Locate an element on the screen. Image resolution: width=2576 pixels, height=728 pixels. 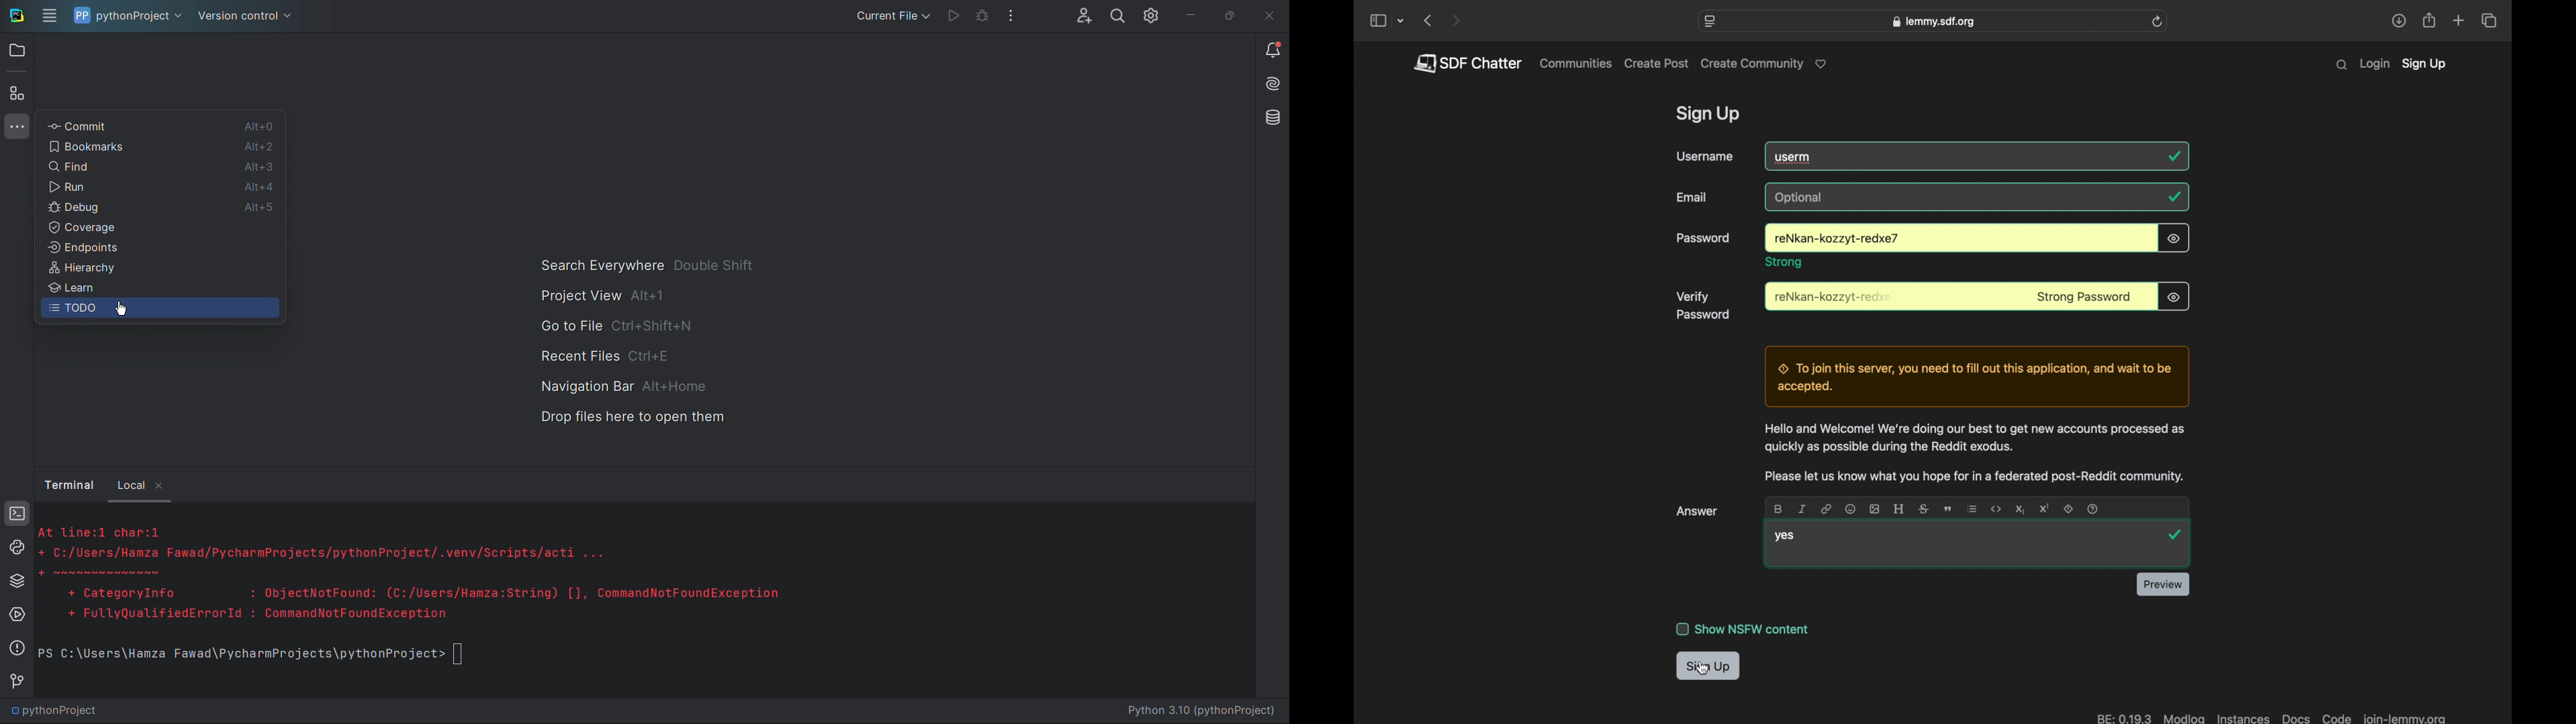
spoiler is located at coordinates (2070, 509).